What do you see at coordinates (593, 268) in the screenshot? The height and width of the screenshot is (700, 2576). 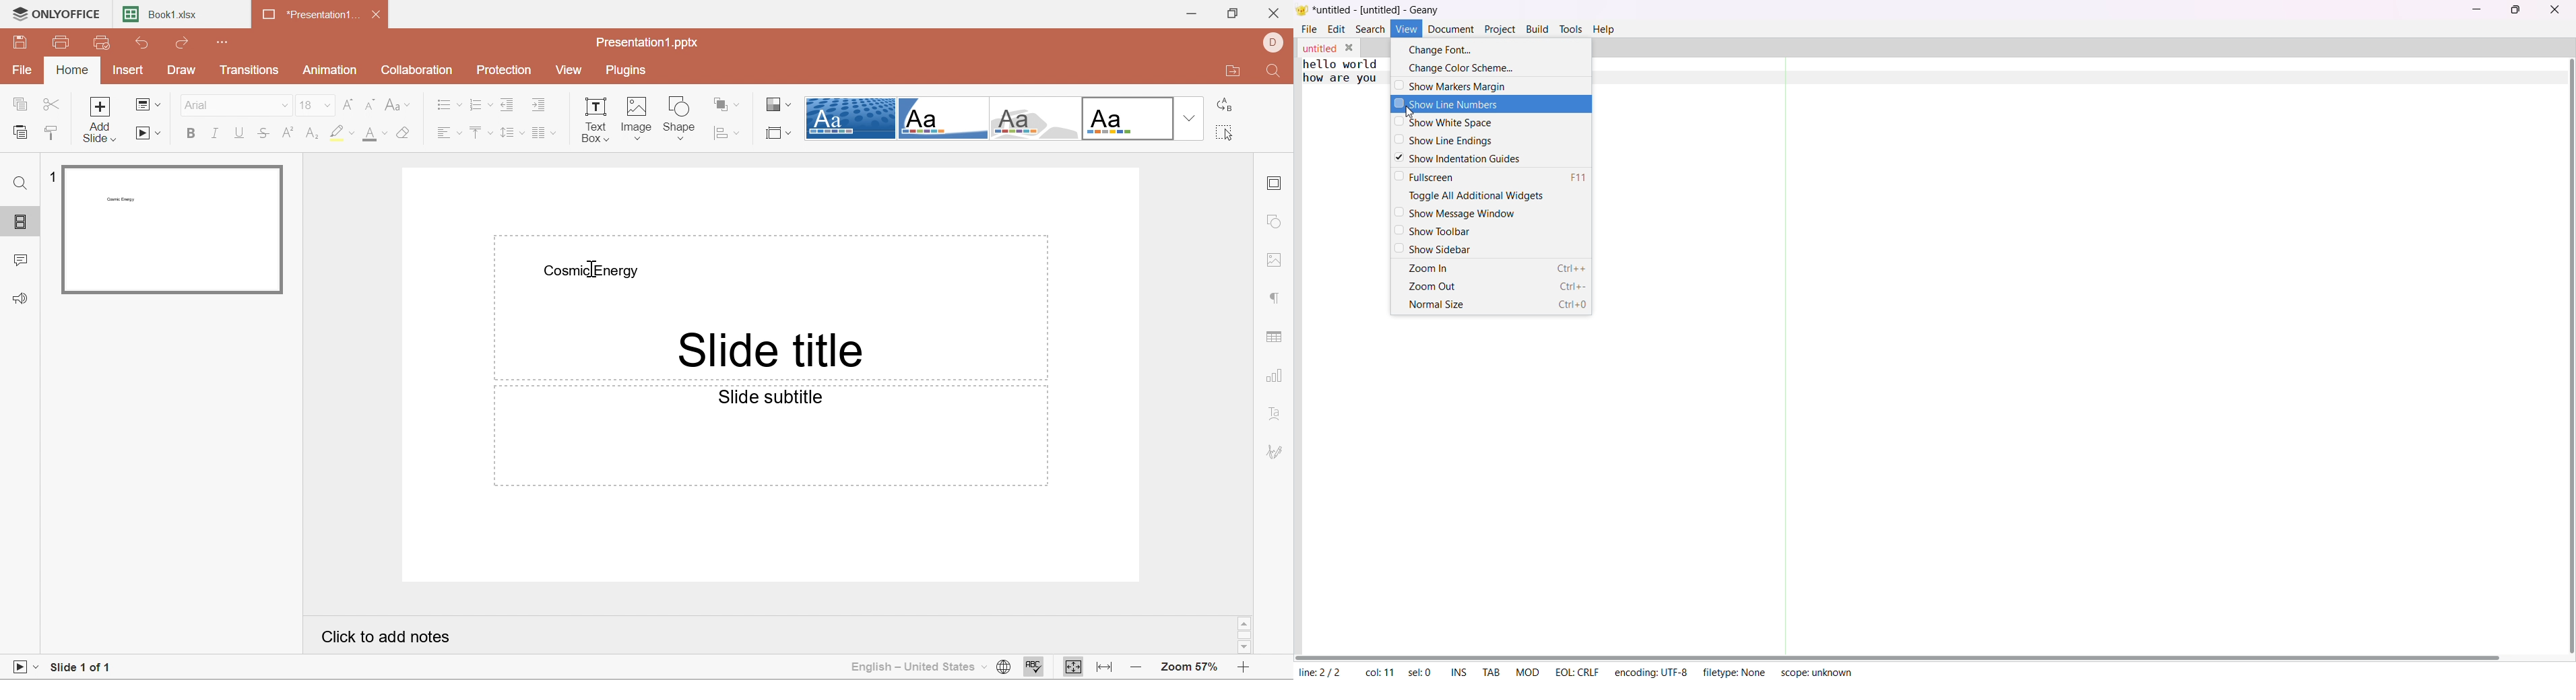 I see `Cursor` at bounding box center [593, 268].